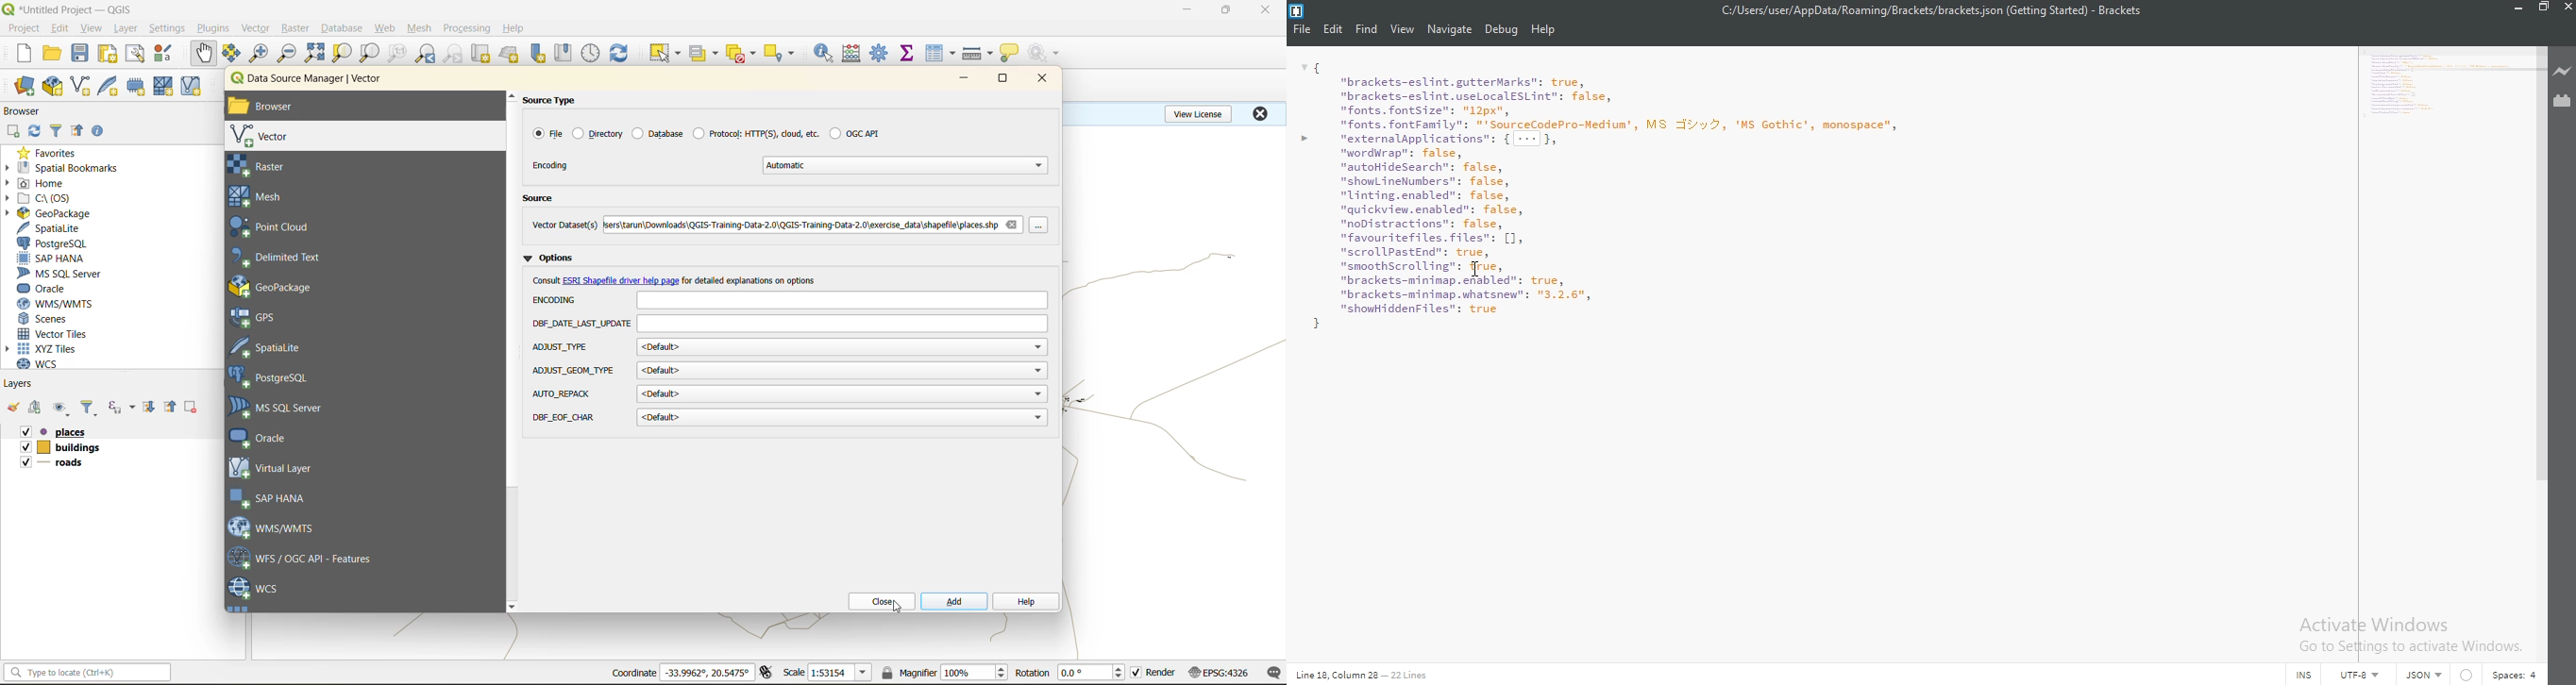  What do you see at coordinates (881, 52) in the screenshot?
I see `tool box` at bounding box center [881, 52].